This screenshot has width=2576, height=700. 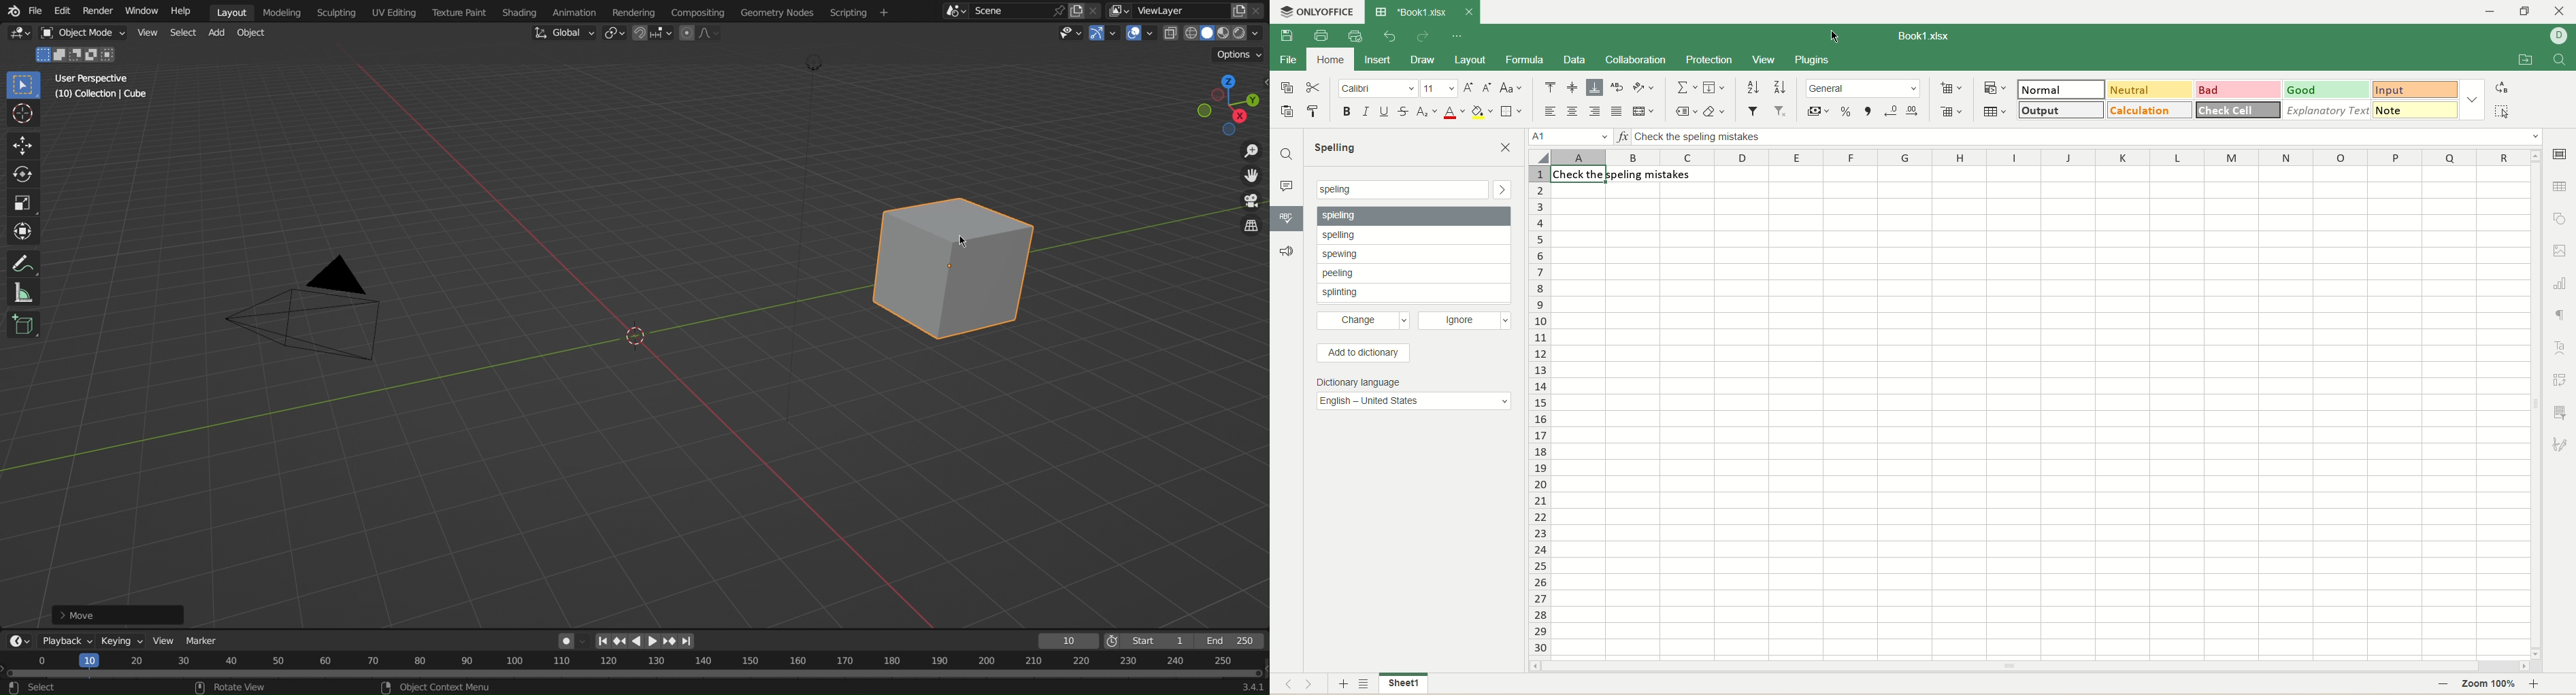 What do you see at coordinates (1288, 35) in the screenshot?
I see `save` at bounding box center [1288, 35].